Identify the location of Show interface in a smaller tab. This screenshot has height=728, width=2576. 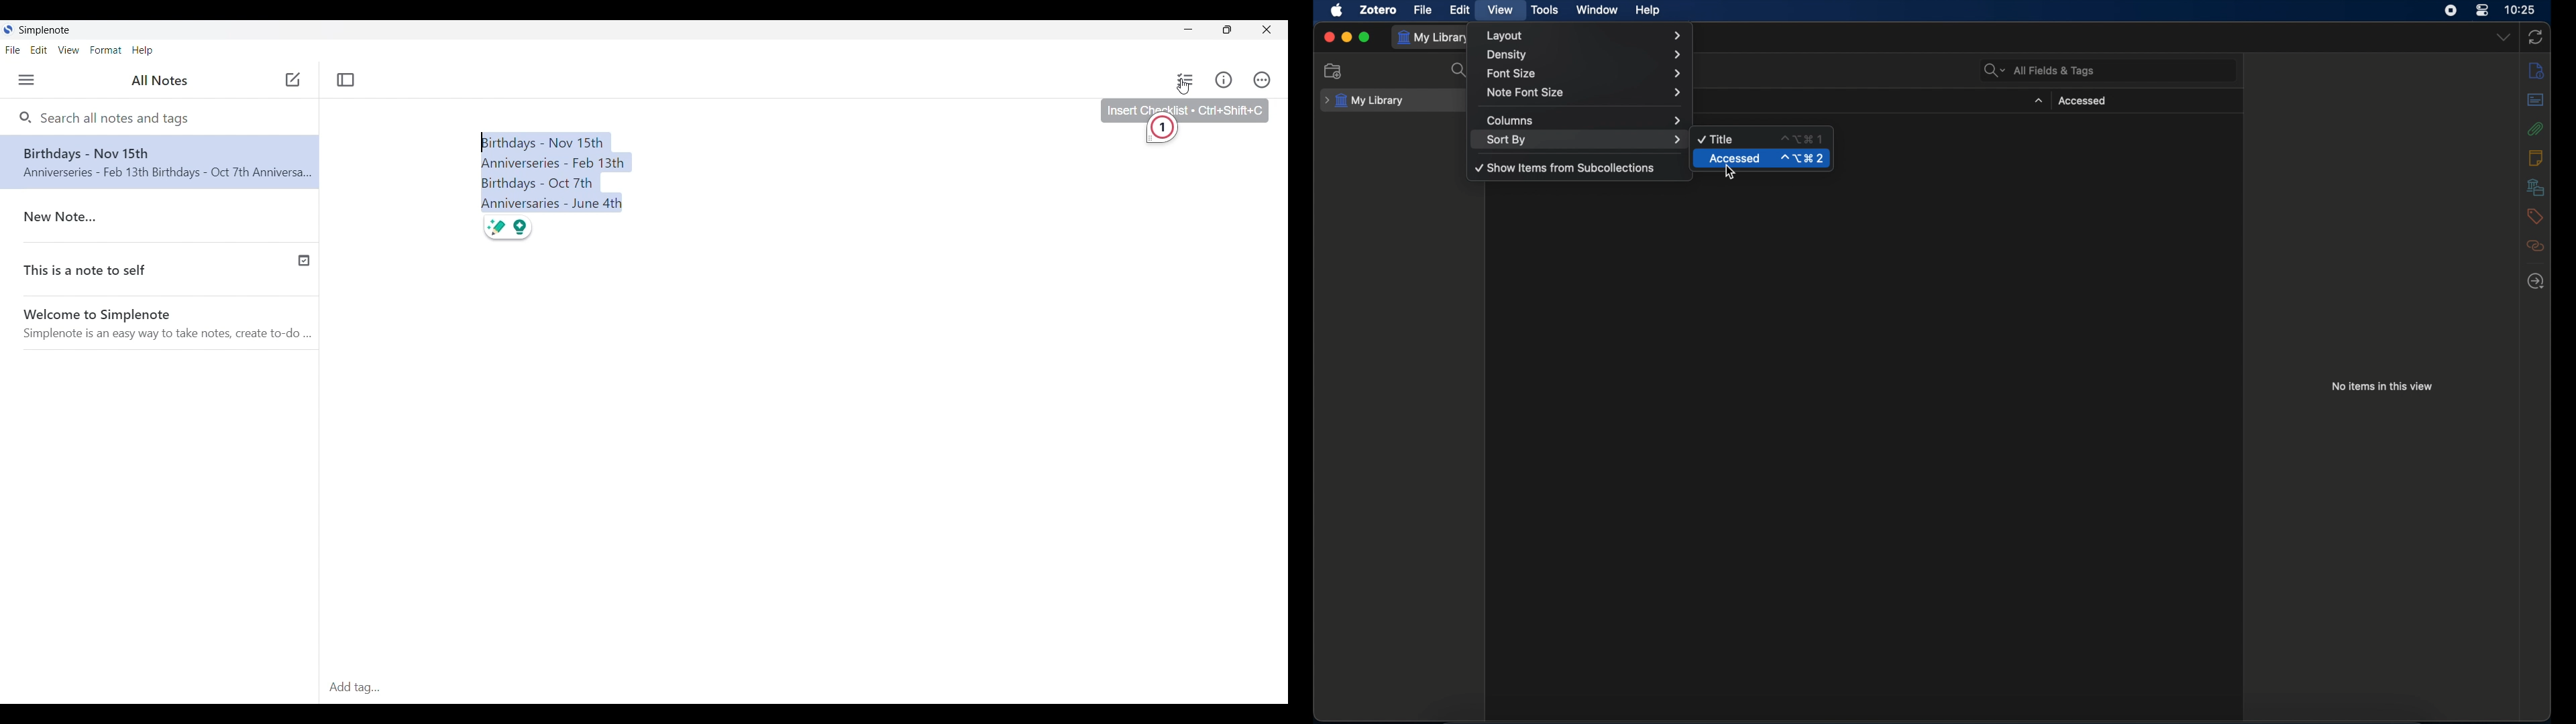
(1228, 29).